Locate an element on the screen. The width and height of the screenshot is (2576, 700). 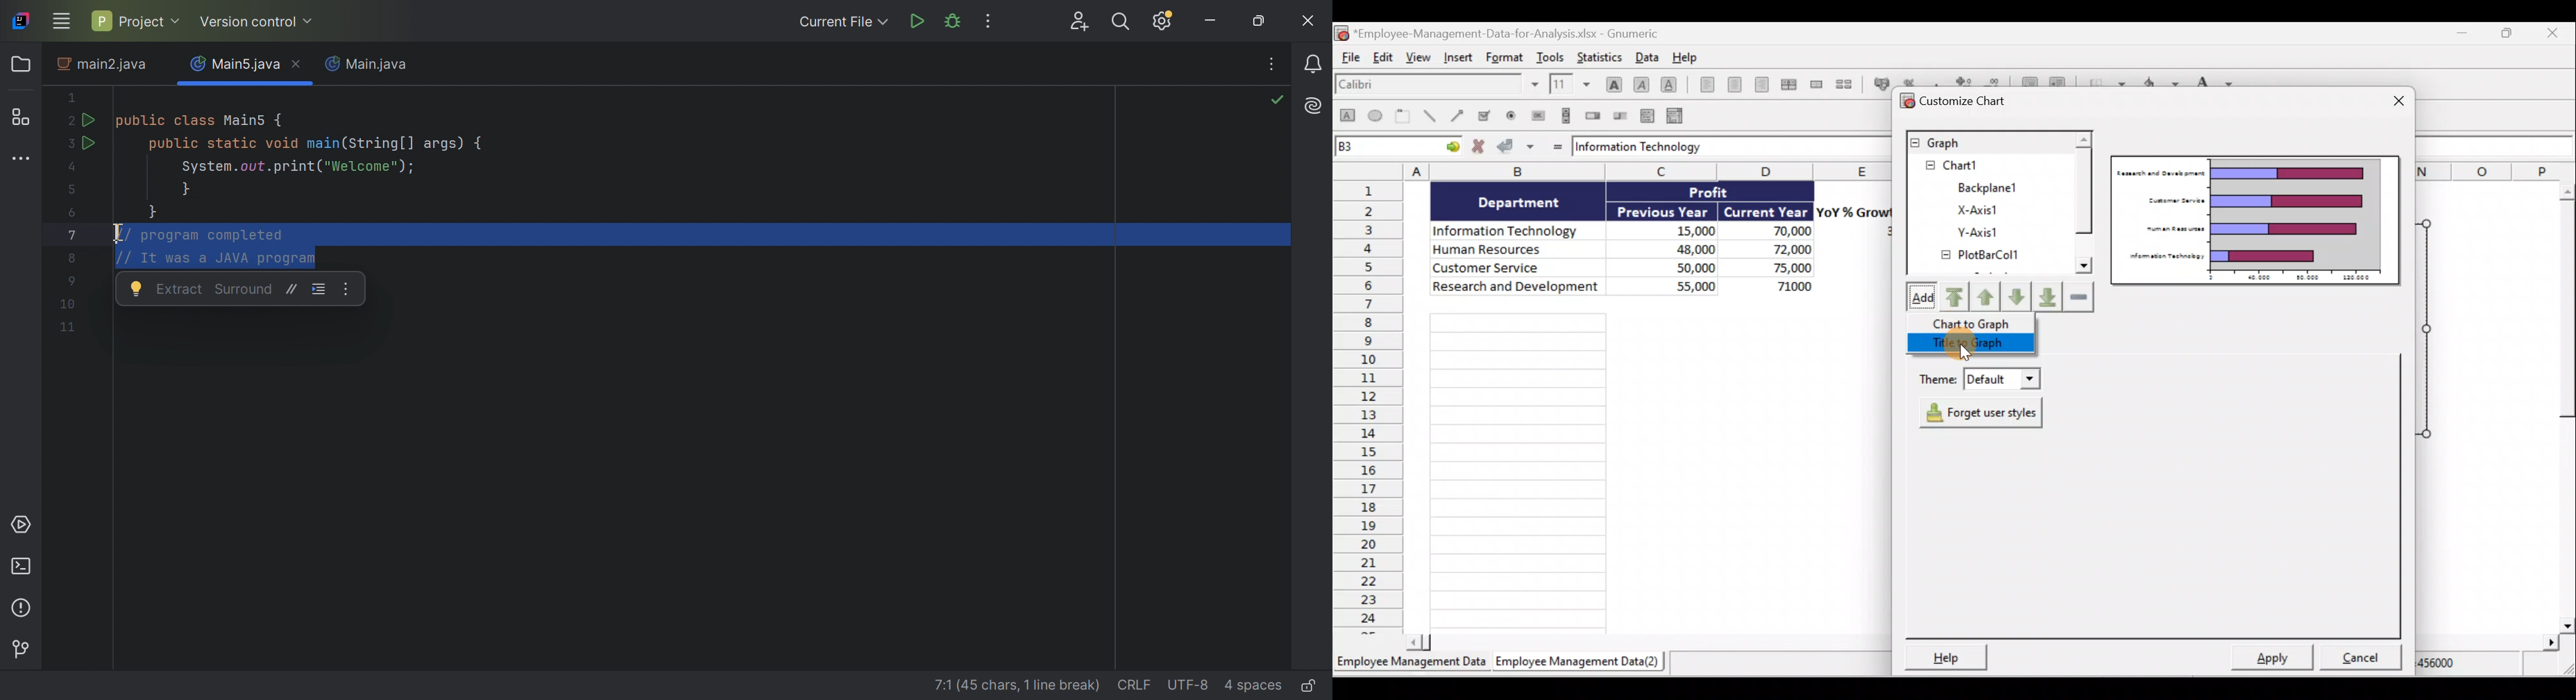
cursor is located at coordinates (1967, 355).